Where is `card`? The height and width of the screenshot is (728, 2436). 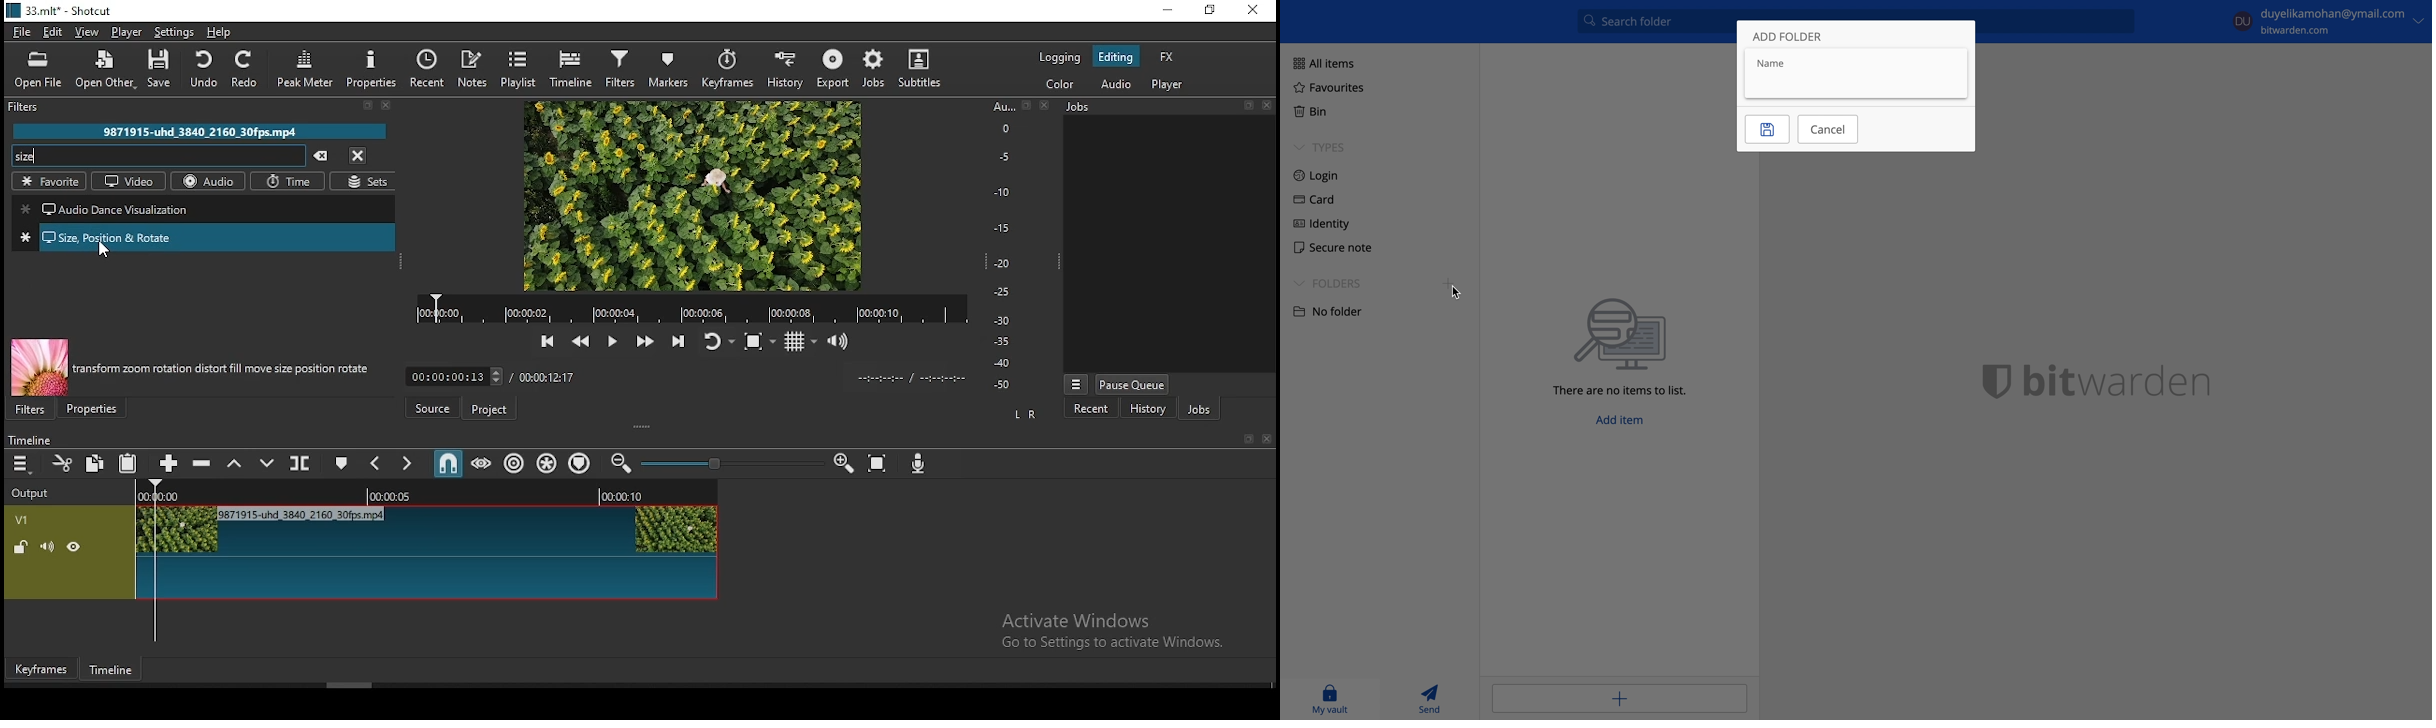 card is located at coordinates (1312, 201).